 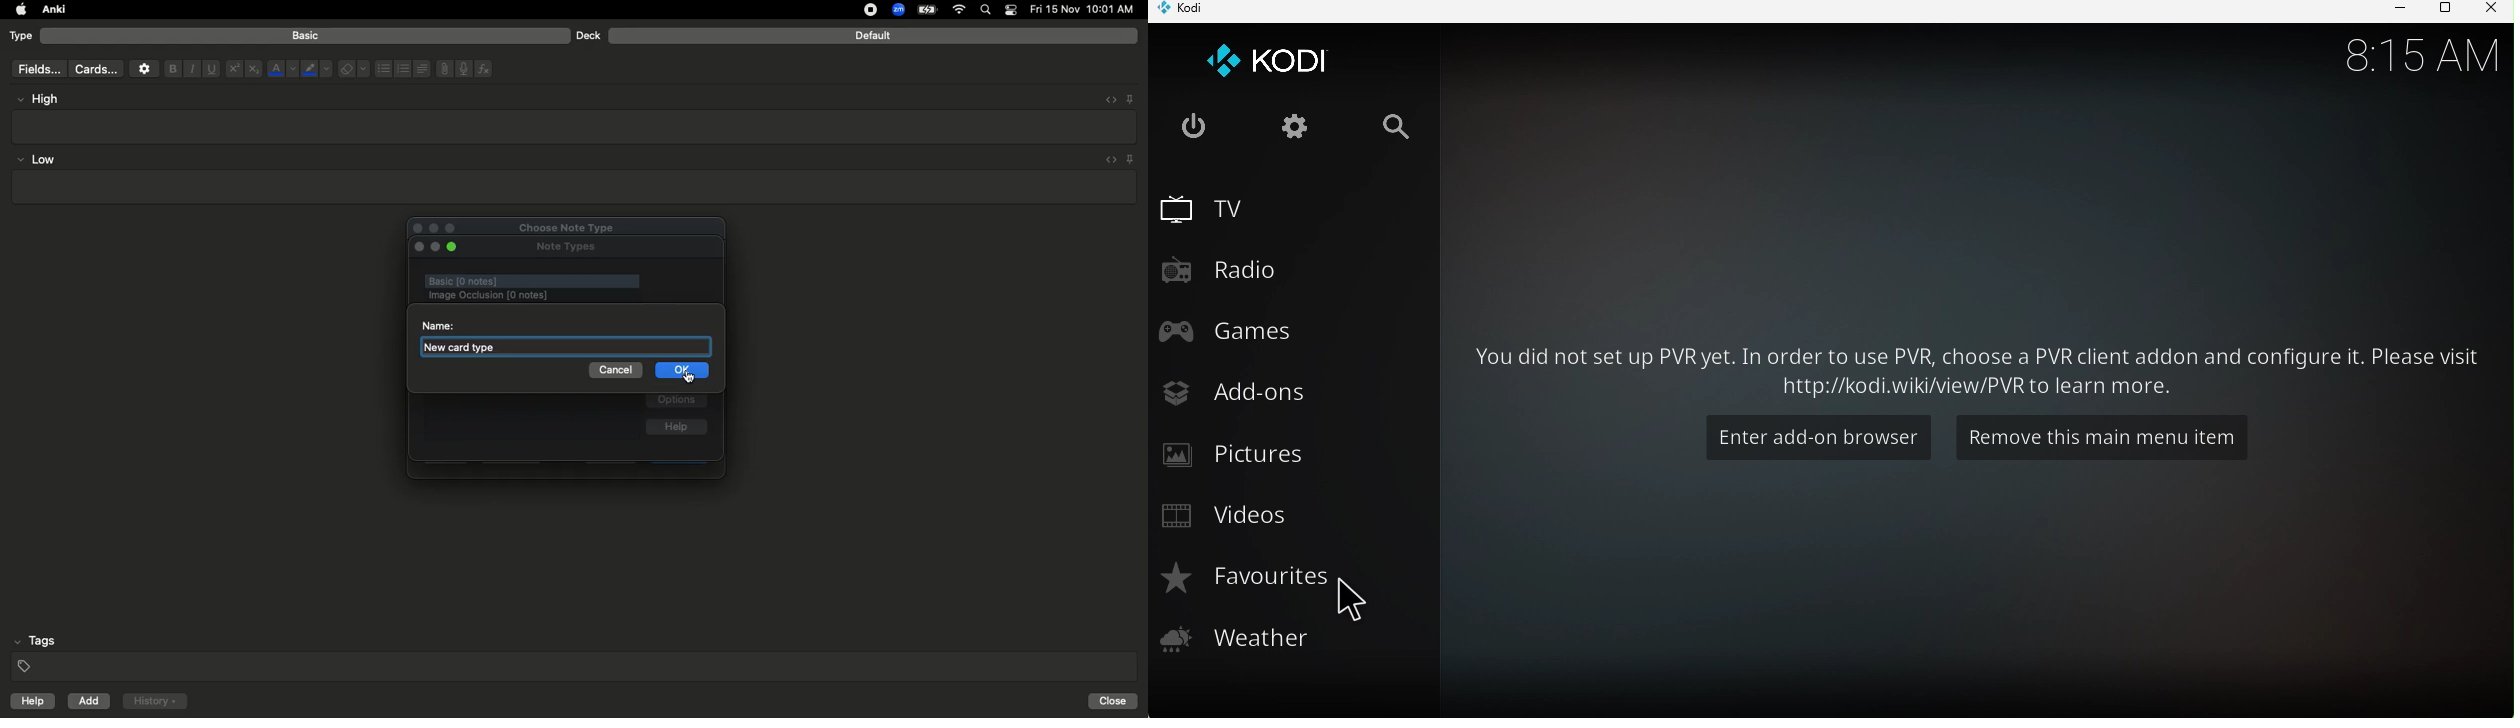 I want to click on Note Types, so click(x=566, y=248).